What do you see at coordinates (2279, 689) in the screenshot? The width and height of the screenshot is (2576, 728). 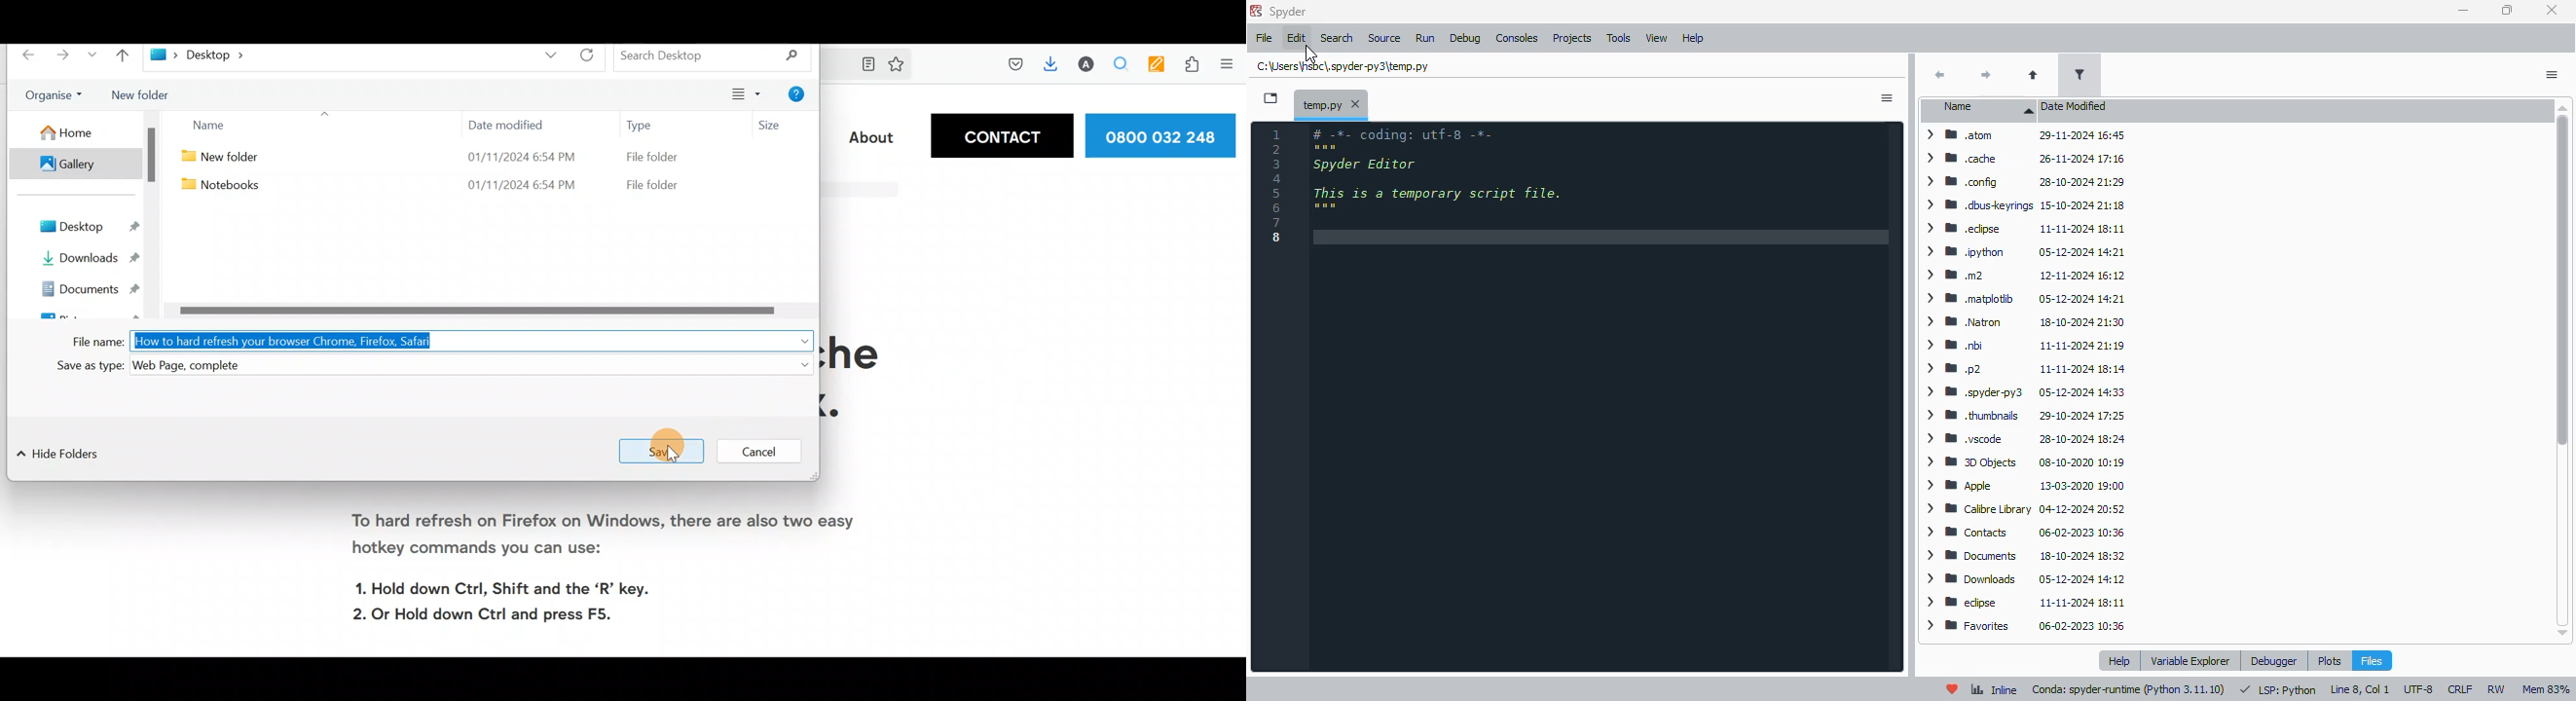 I see `LSP: Python` at bounding box center [2279, 689].